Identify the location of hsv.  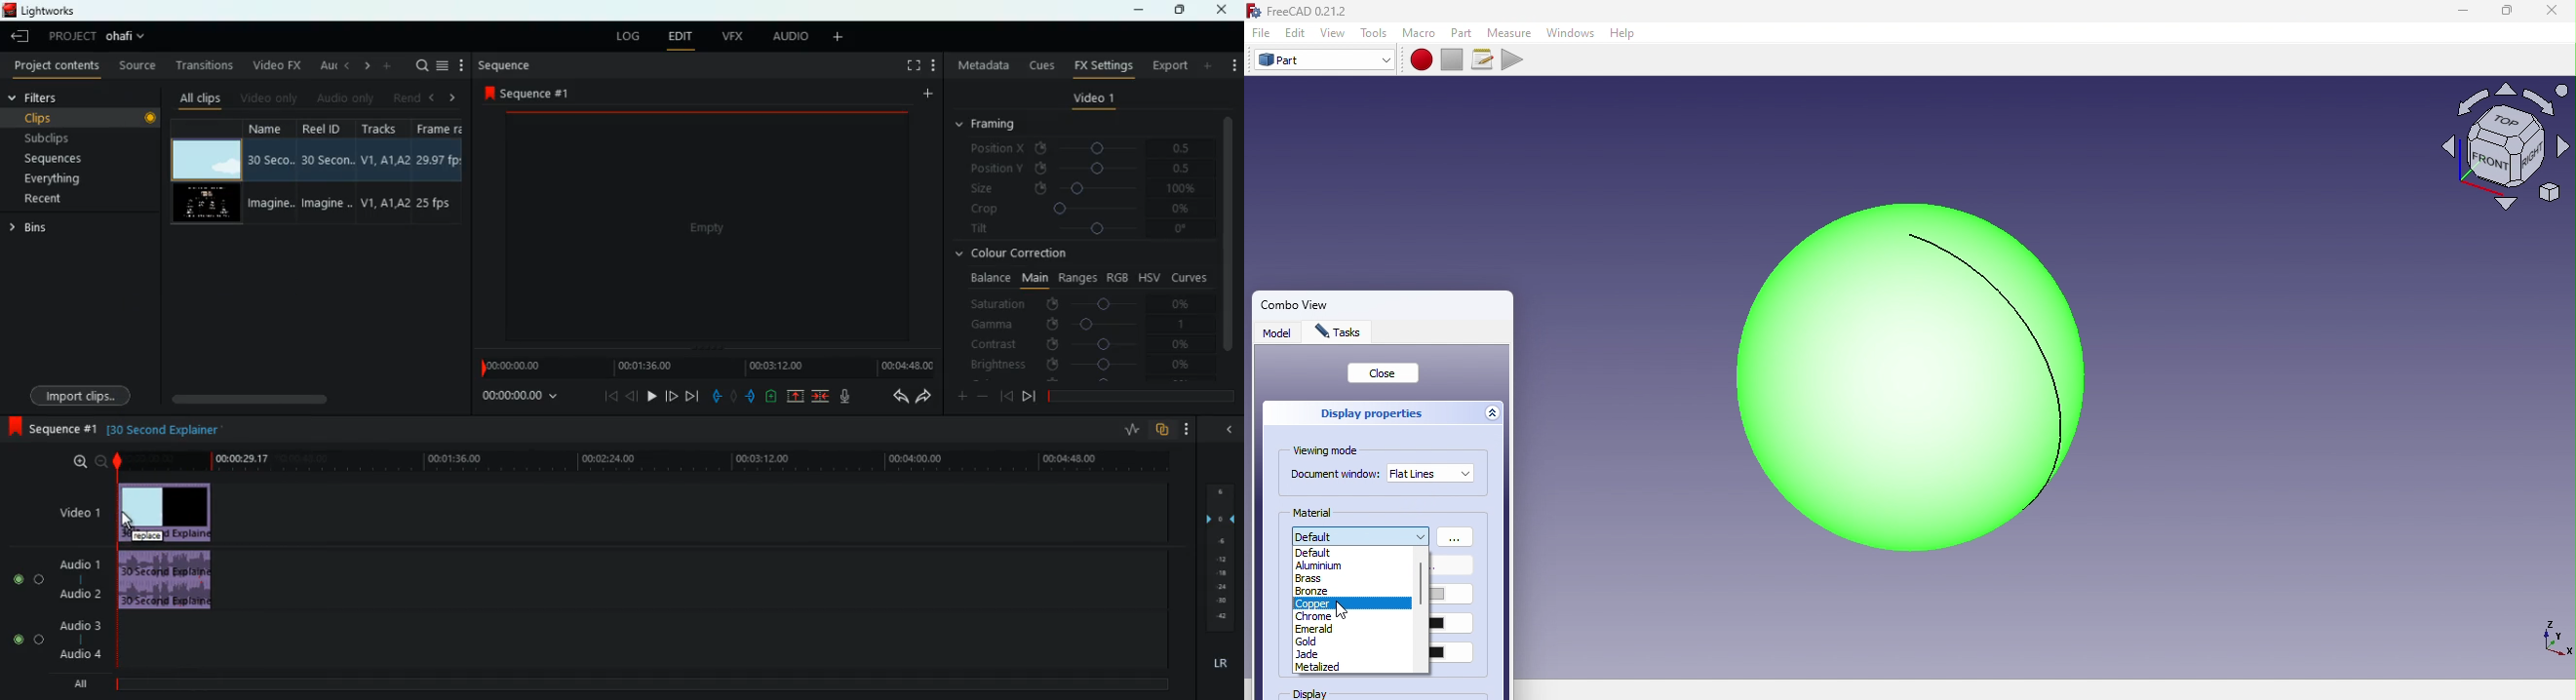
(1147, 277).